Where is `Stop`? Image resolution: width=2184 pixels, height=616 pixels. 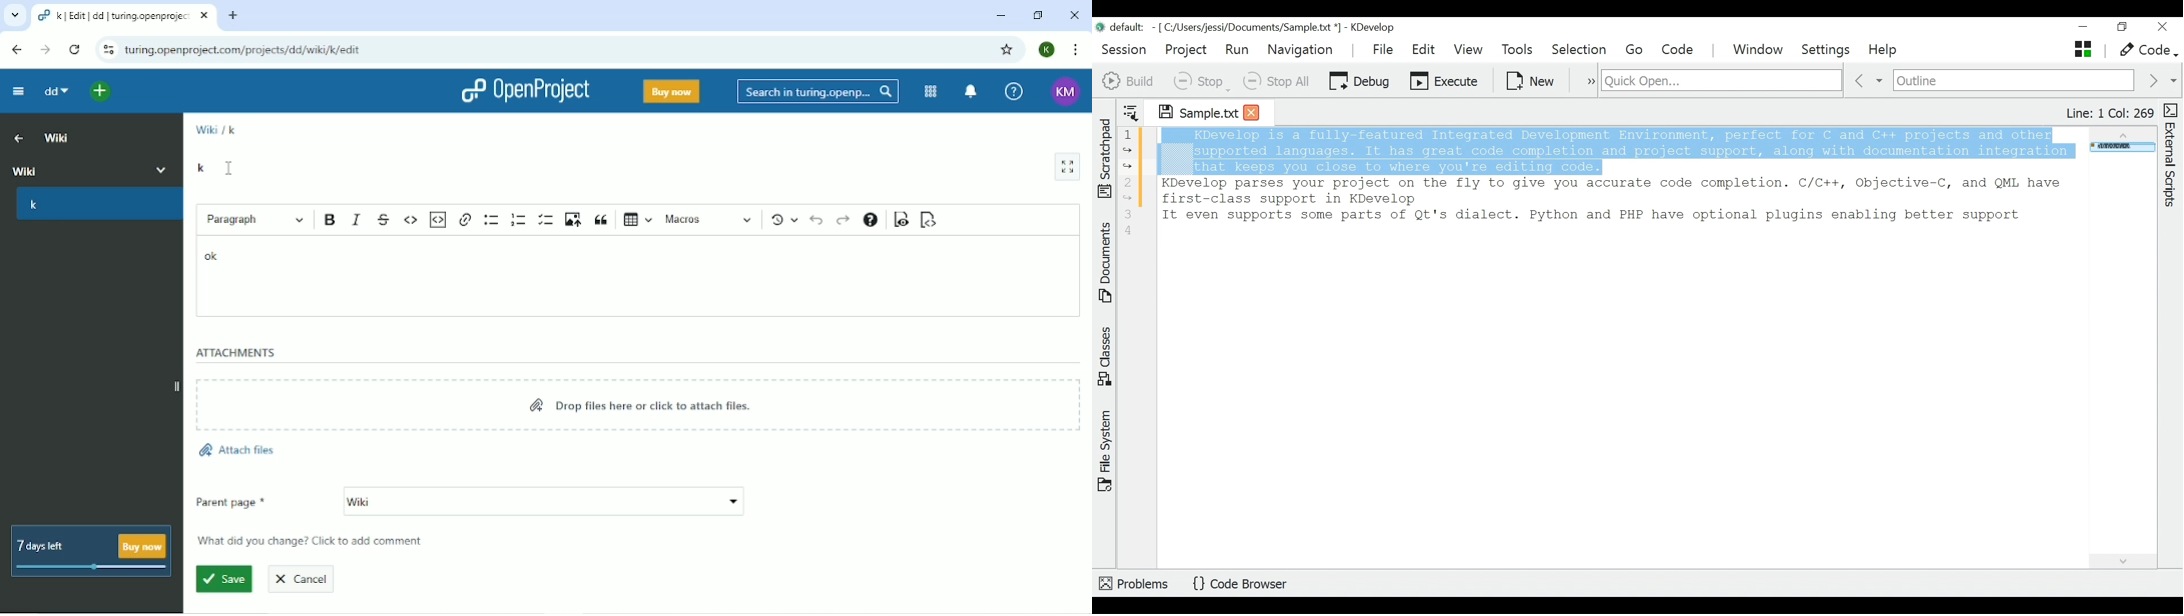
Stop is located at coordinates (1201, 81).